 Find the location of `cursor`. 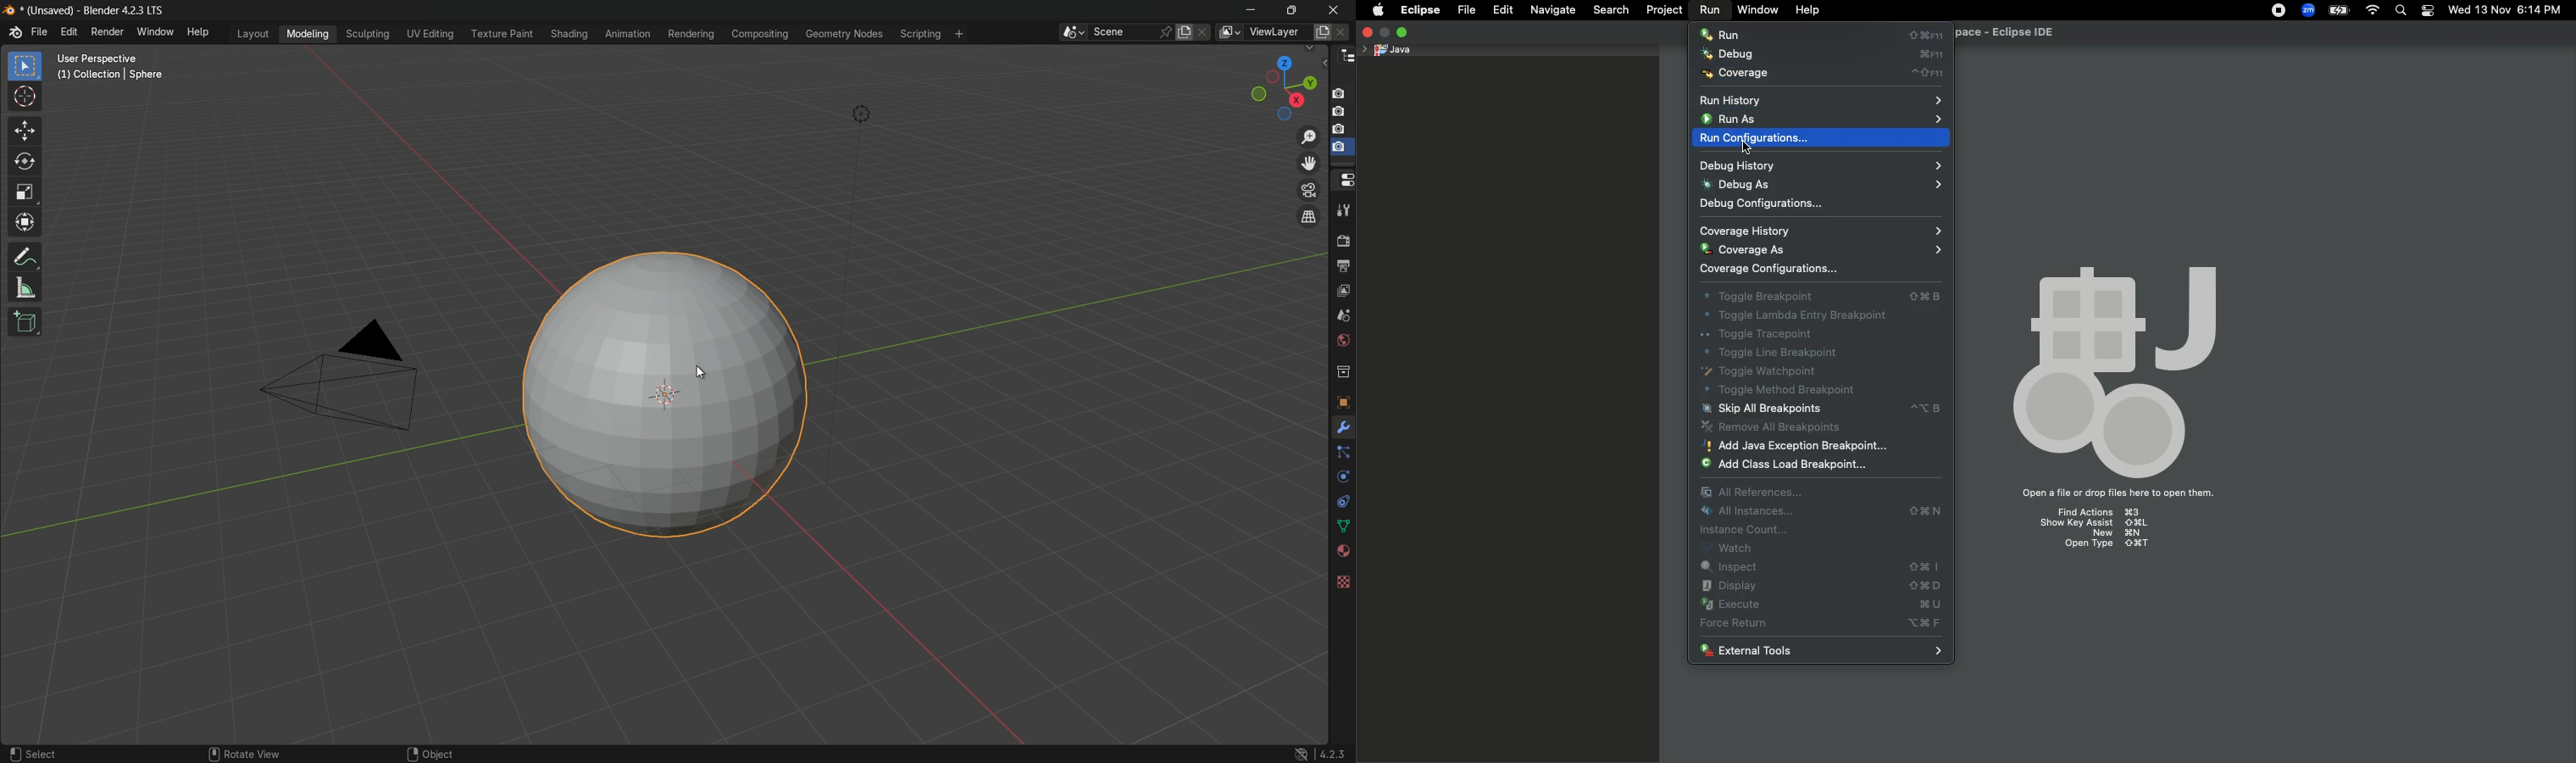

cursor is located at coordinates (1746, 149).